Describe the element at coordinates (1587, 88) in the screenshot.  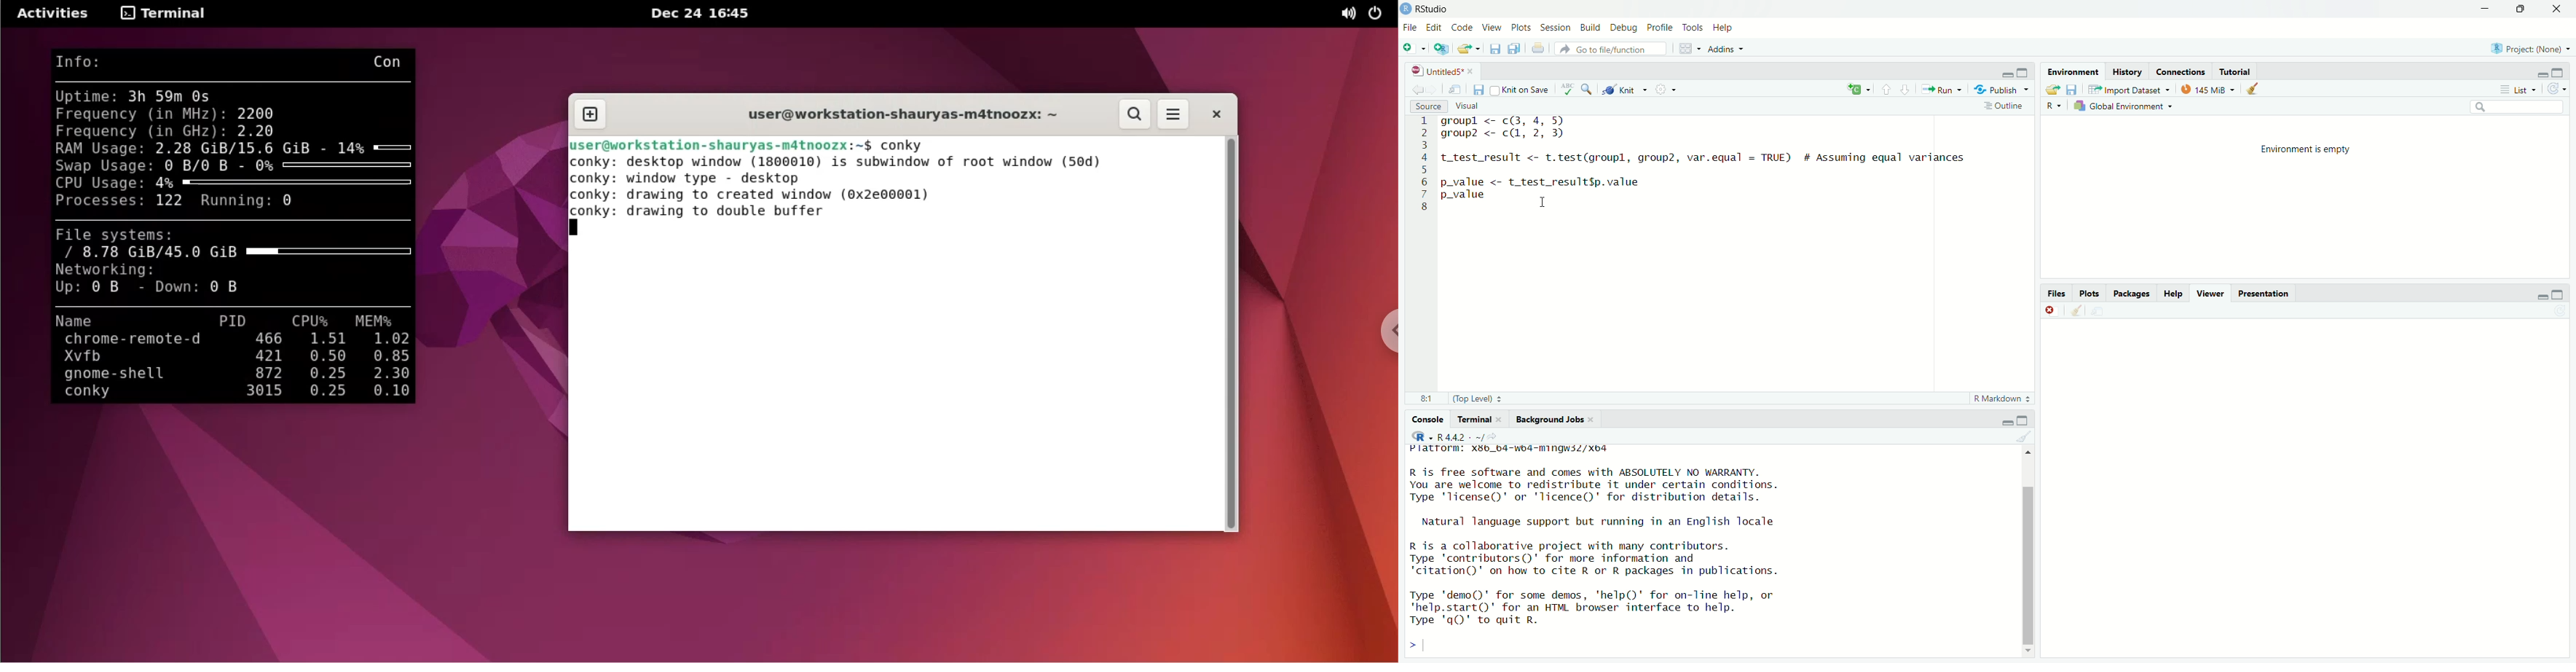
I see `search` at that location.